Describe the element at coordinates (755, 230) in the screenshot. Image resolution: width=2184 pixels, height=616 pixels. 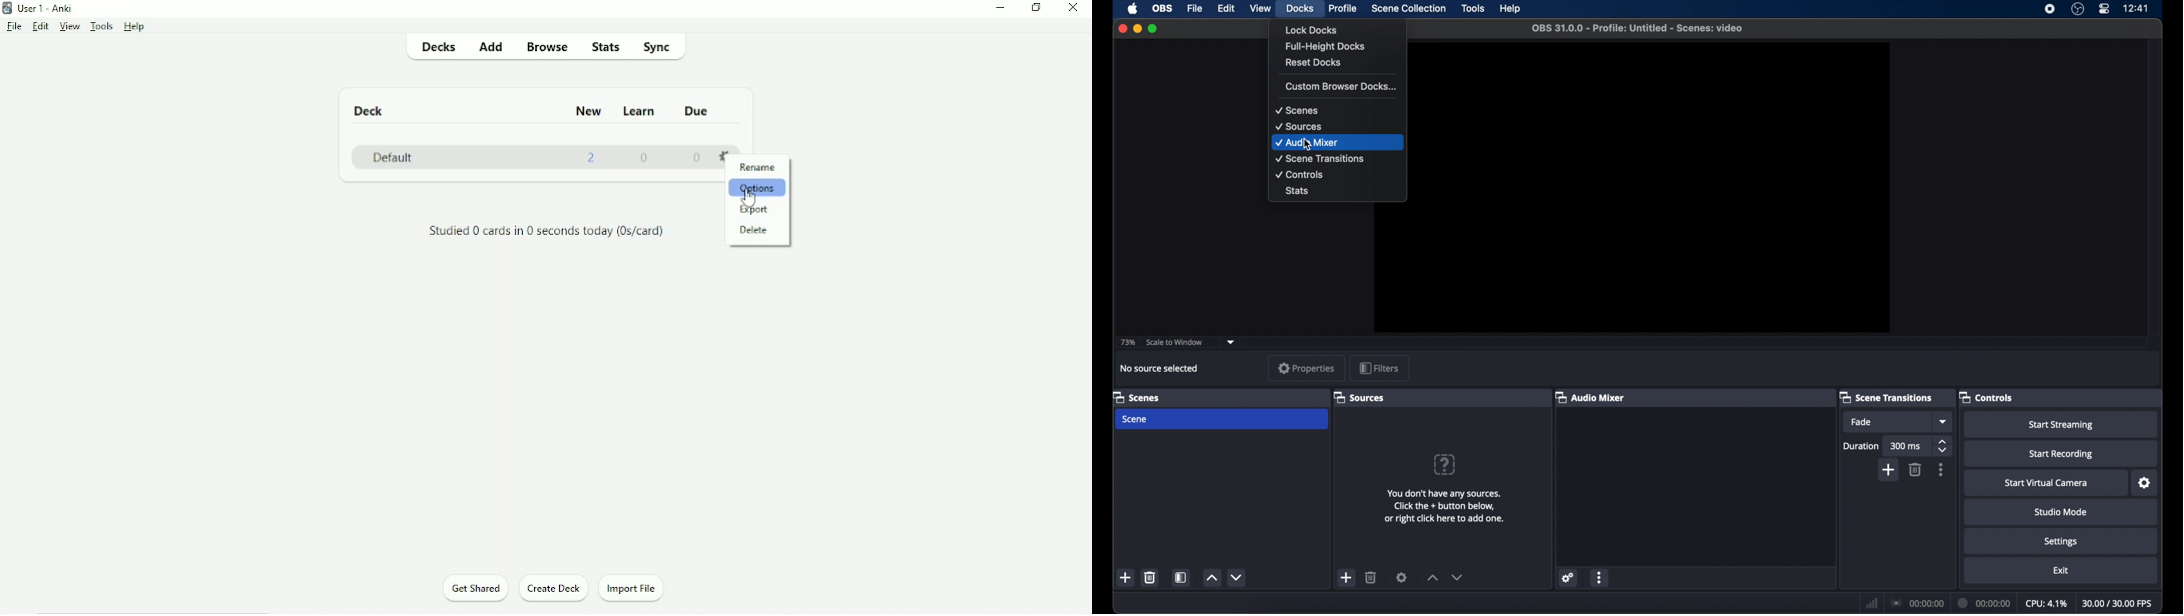
I see `Delete` at that location.